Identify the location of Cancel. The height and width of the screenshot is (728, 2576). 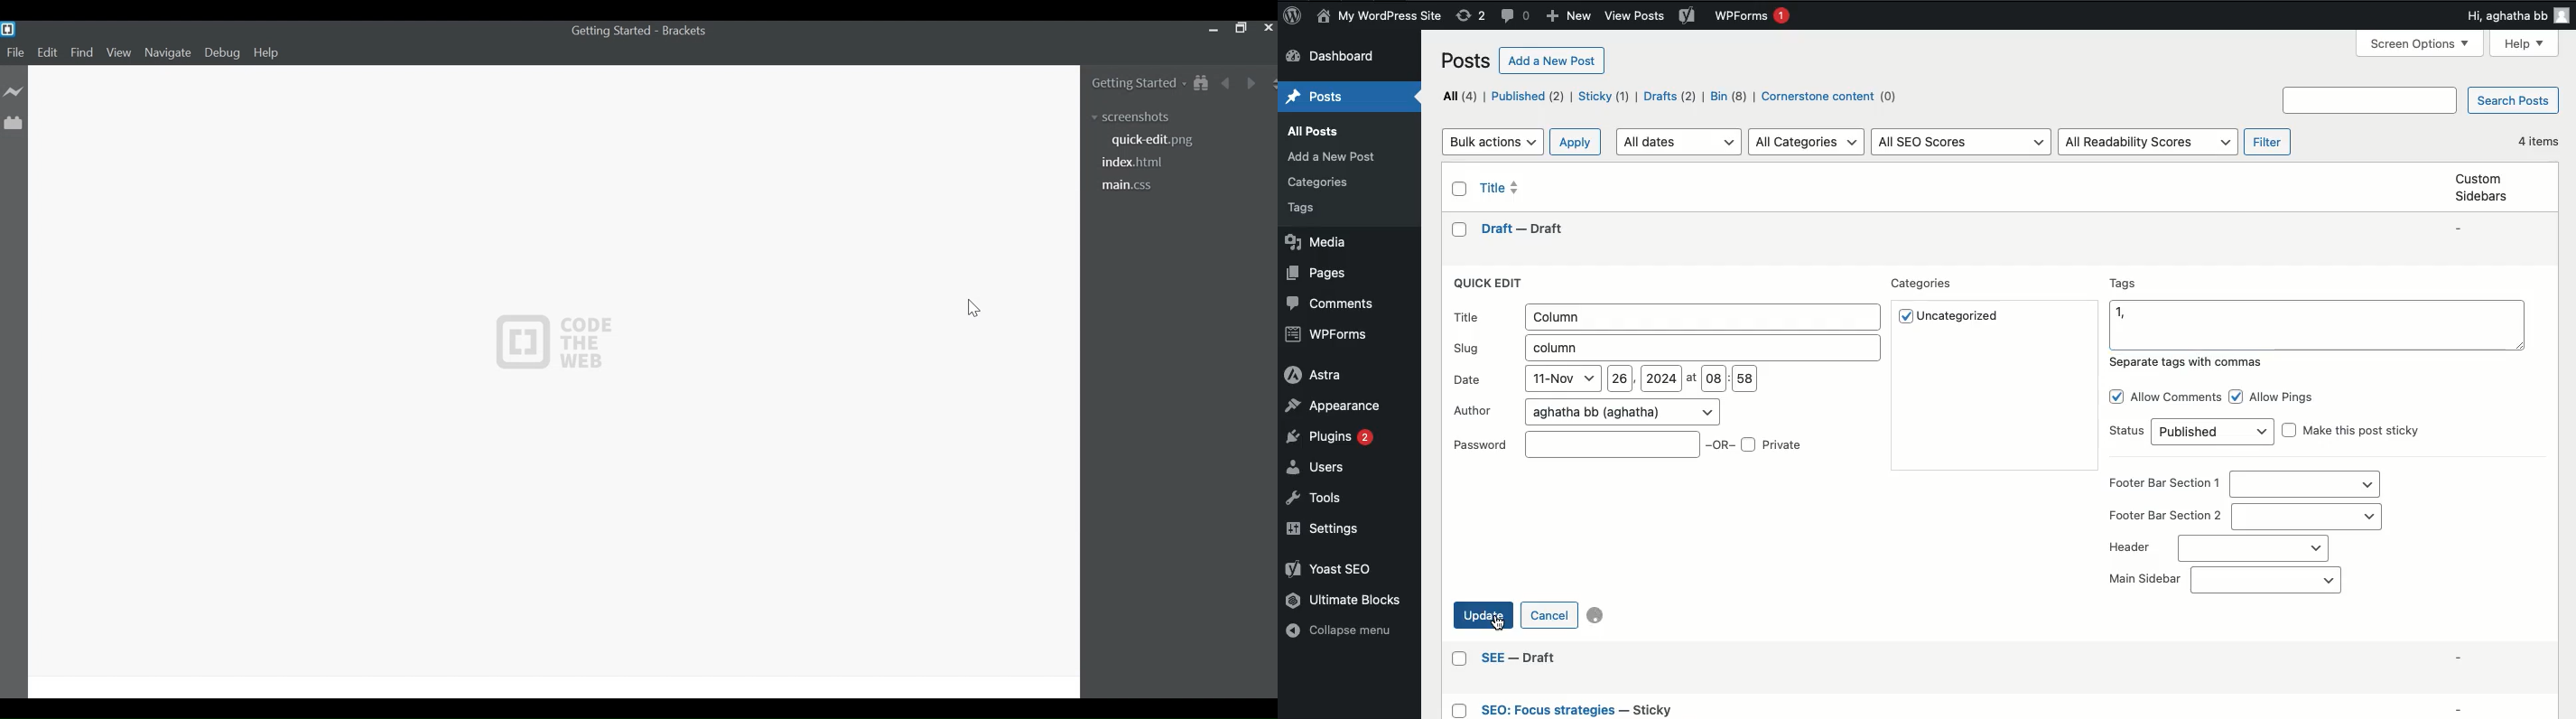
(1551, 614).